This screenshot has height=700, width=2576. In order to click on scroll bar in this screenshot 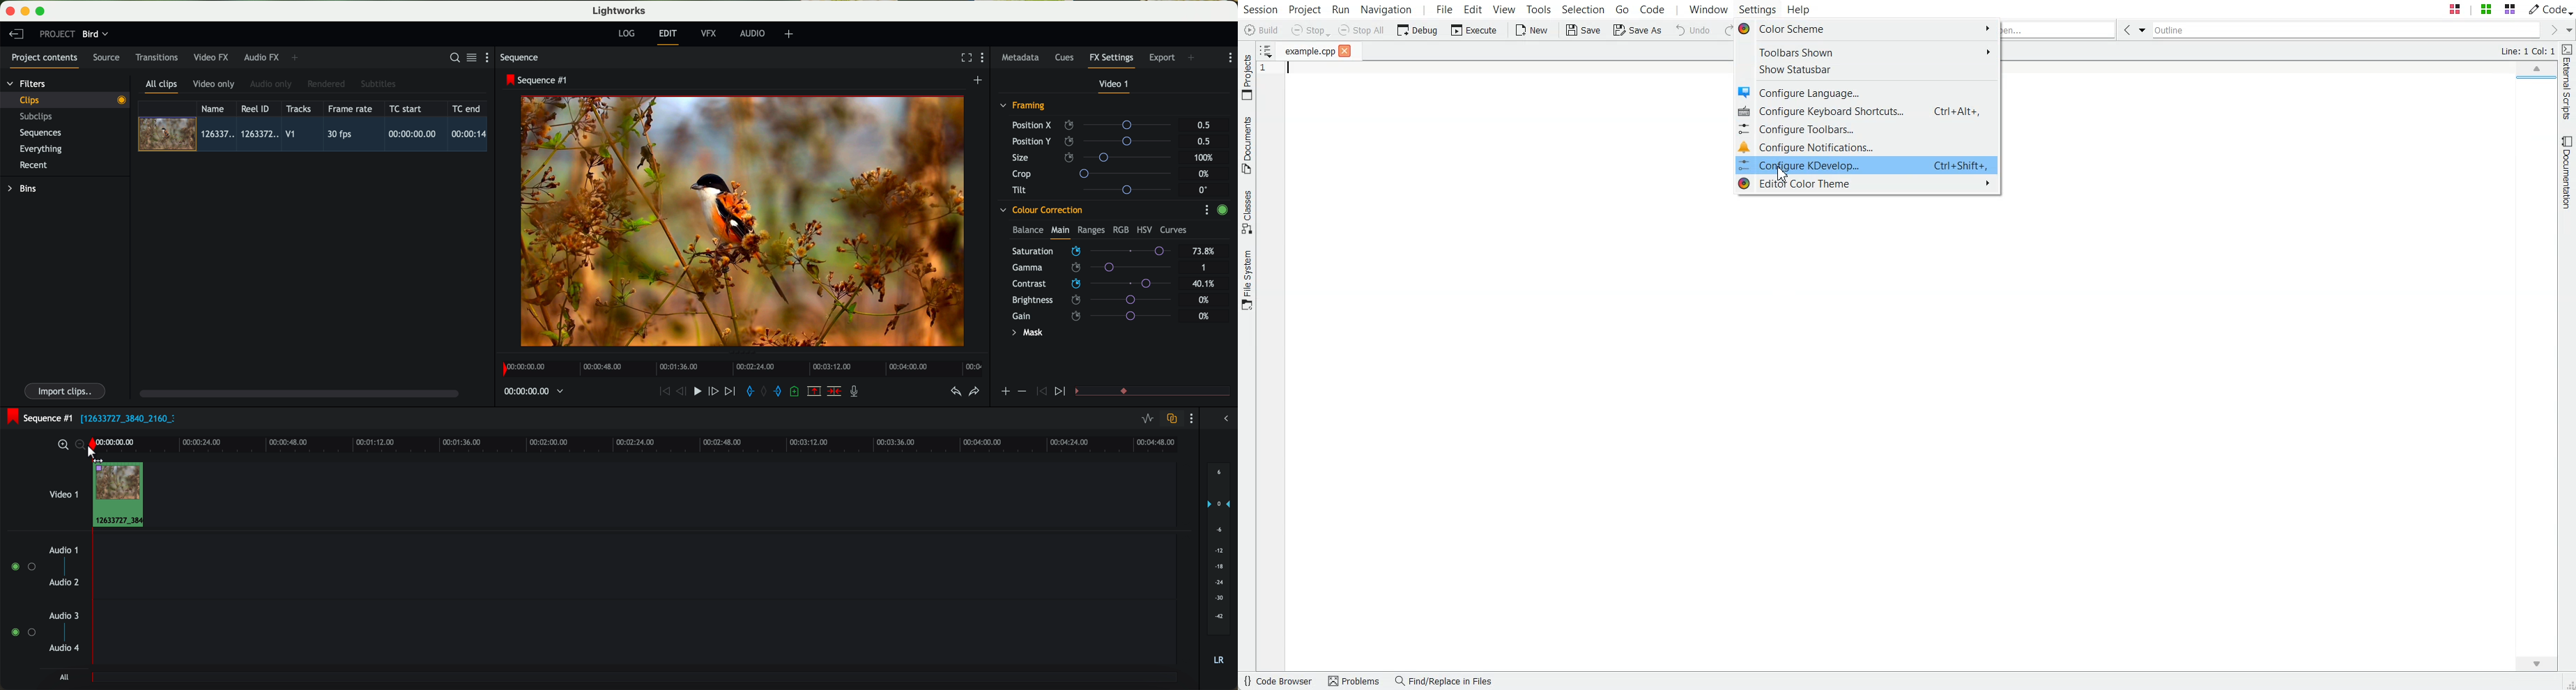, I will do `click(298, 393)`.